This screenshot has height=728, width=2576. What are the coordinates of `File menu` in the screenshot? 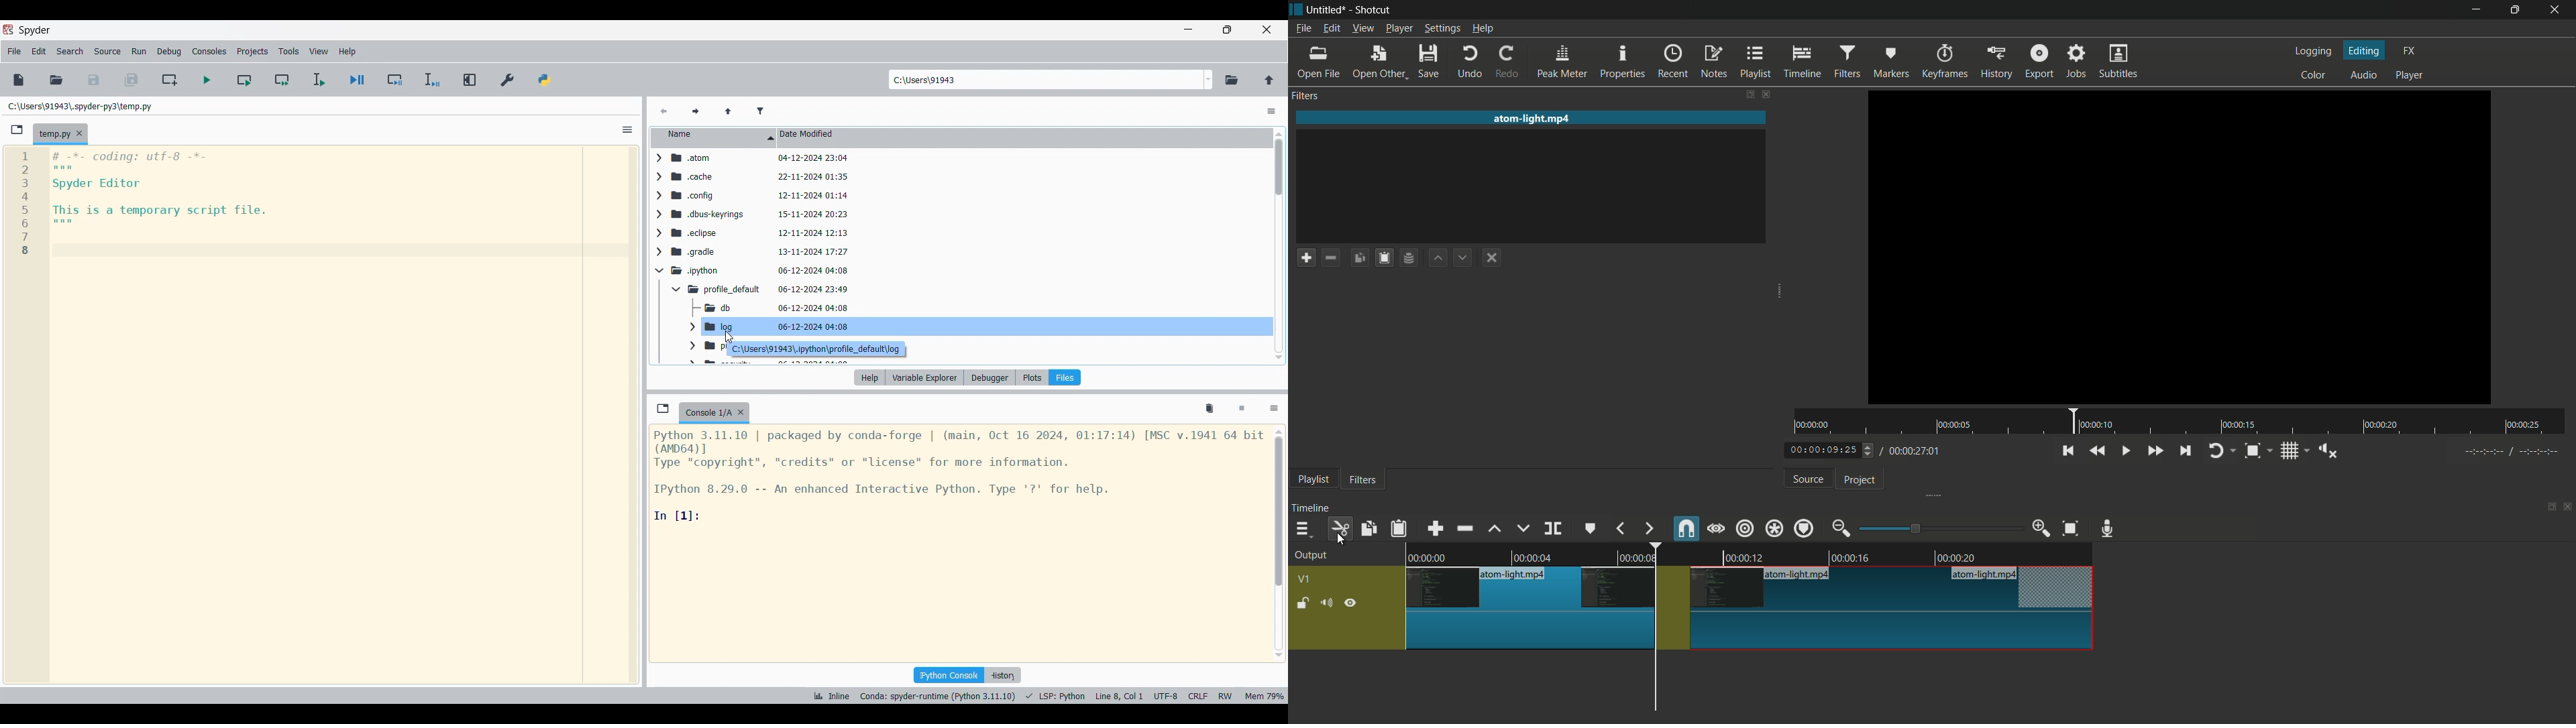 It's located at (14, 52).